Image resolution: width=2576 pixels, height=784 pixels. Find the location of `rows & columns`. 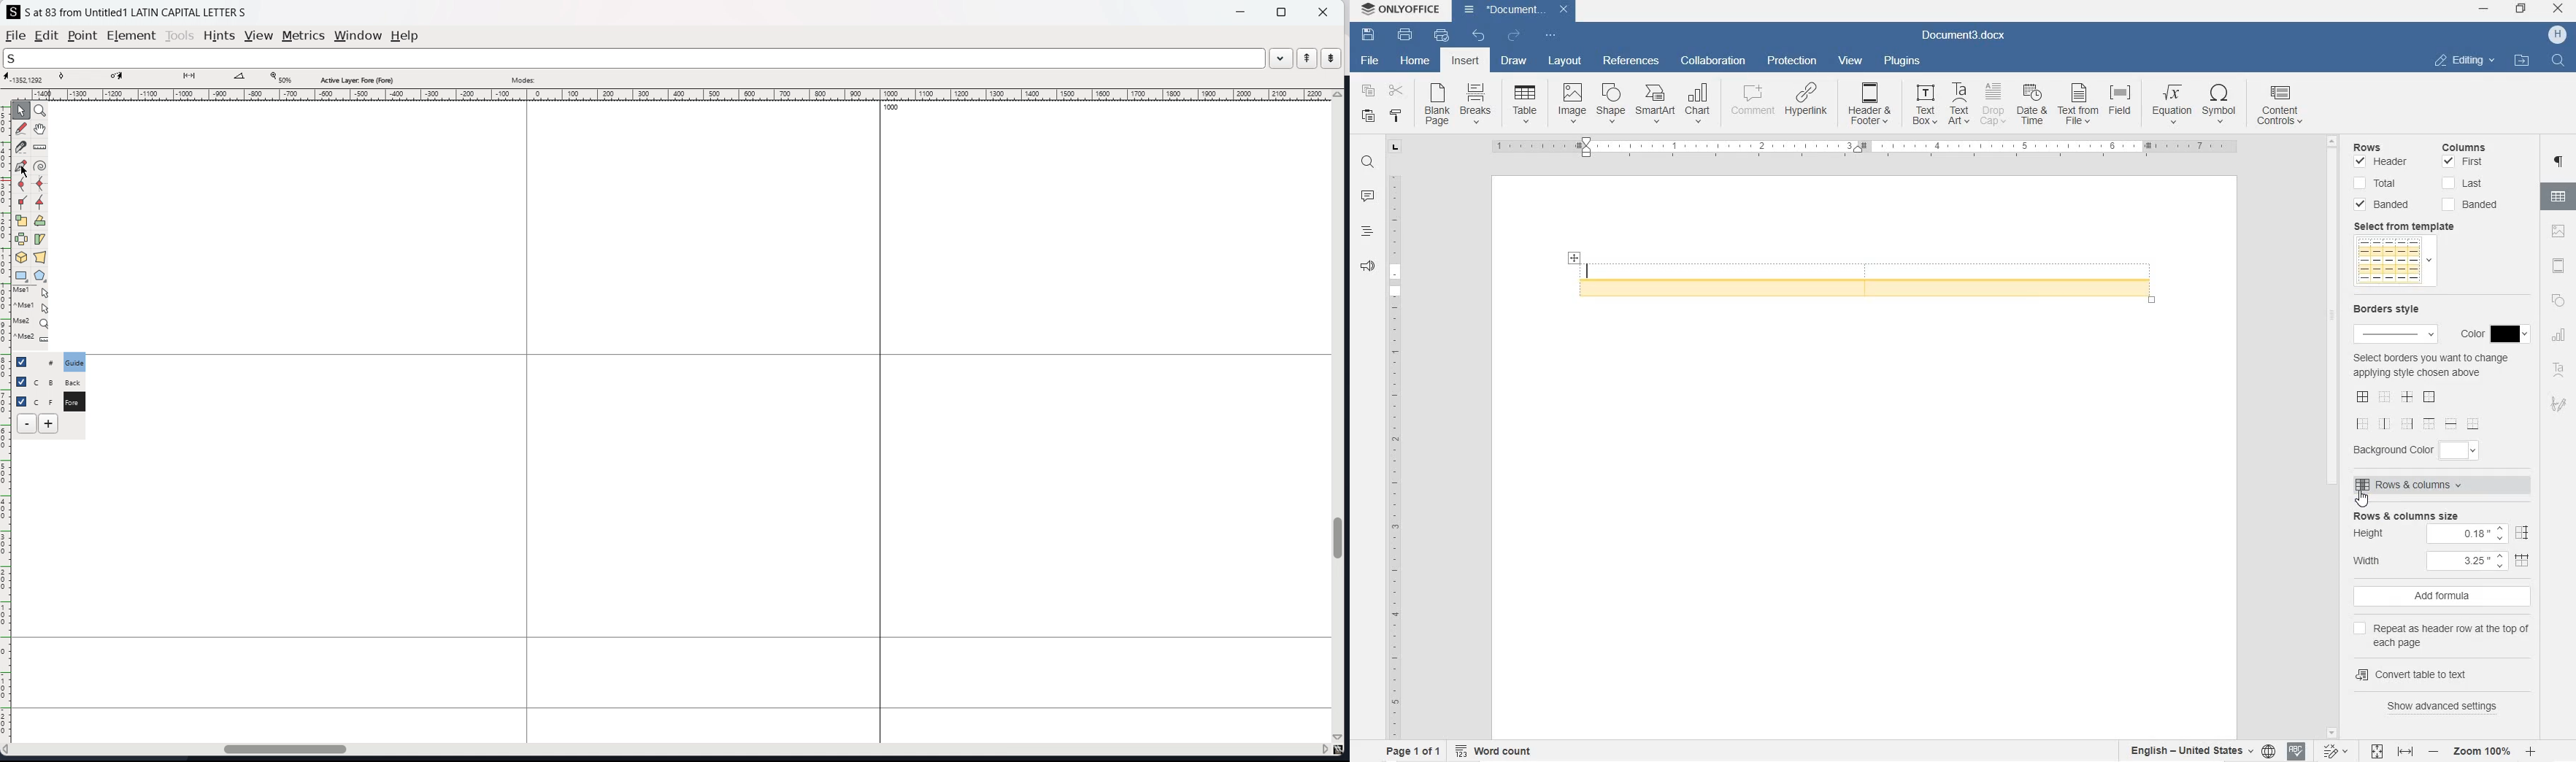

rows & columns is located at coordinates (2436, 488).